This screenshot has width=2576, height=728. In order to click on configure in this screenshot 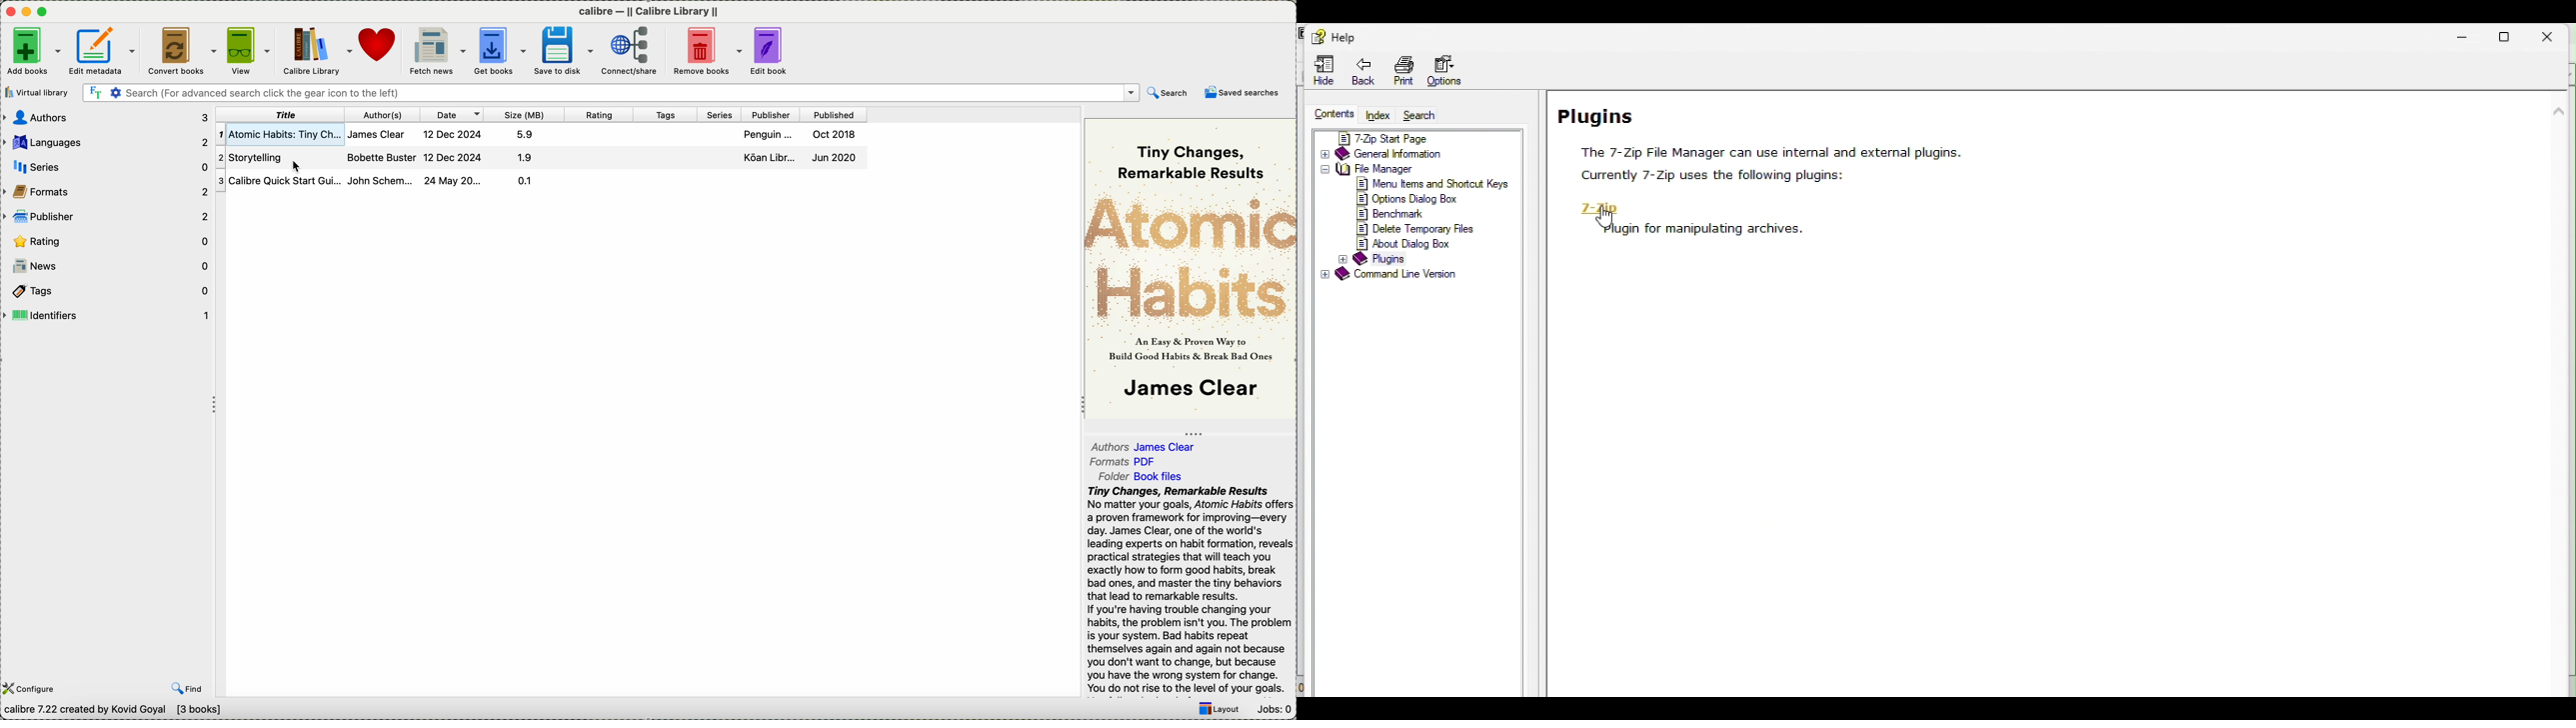, I will do `click(31, 689)`.